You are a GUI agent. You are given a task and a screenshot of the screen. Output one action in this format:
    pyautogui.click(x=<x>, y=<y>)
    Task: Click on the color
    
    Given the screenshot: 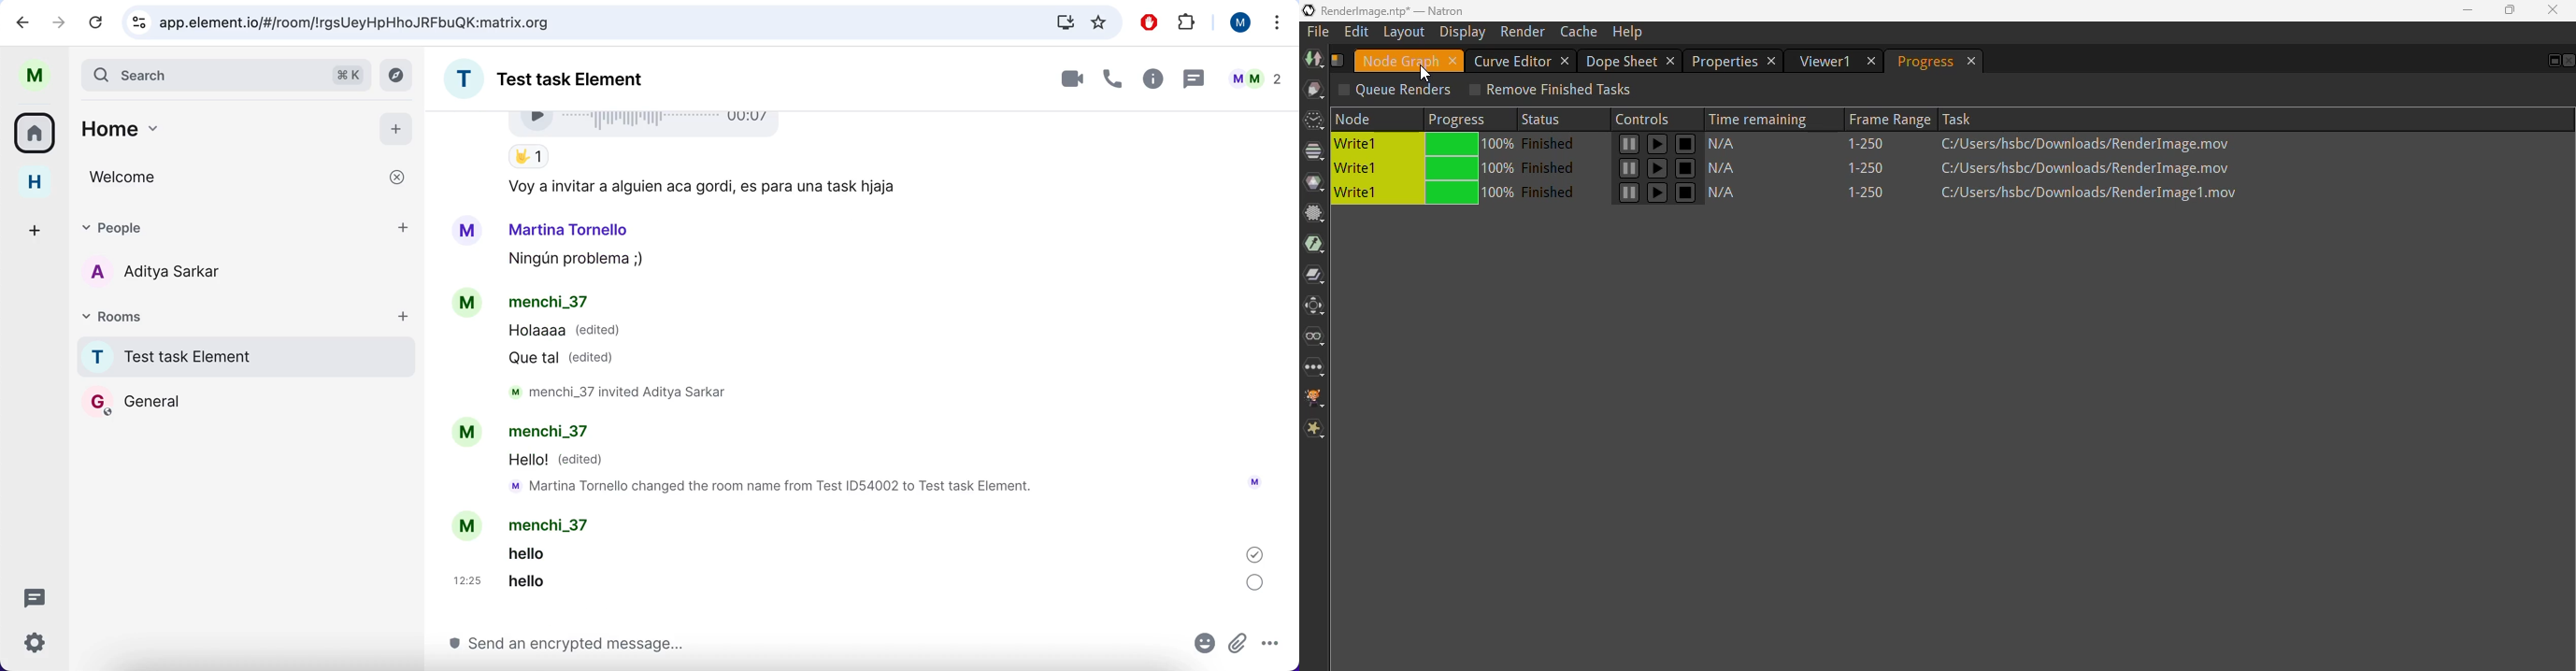 What is the action you would take?
    pyautogui.click(x=1314, y=183)
    